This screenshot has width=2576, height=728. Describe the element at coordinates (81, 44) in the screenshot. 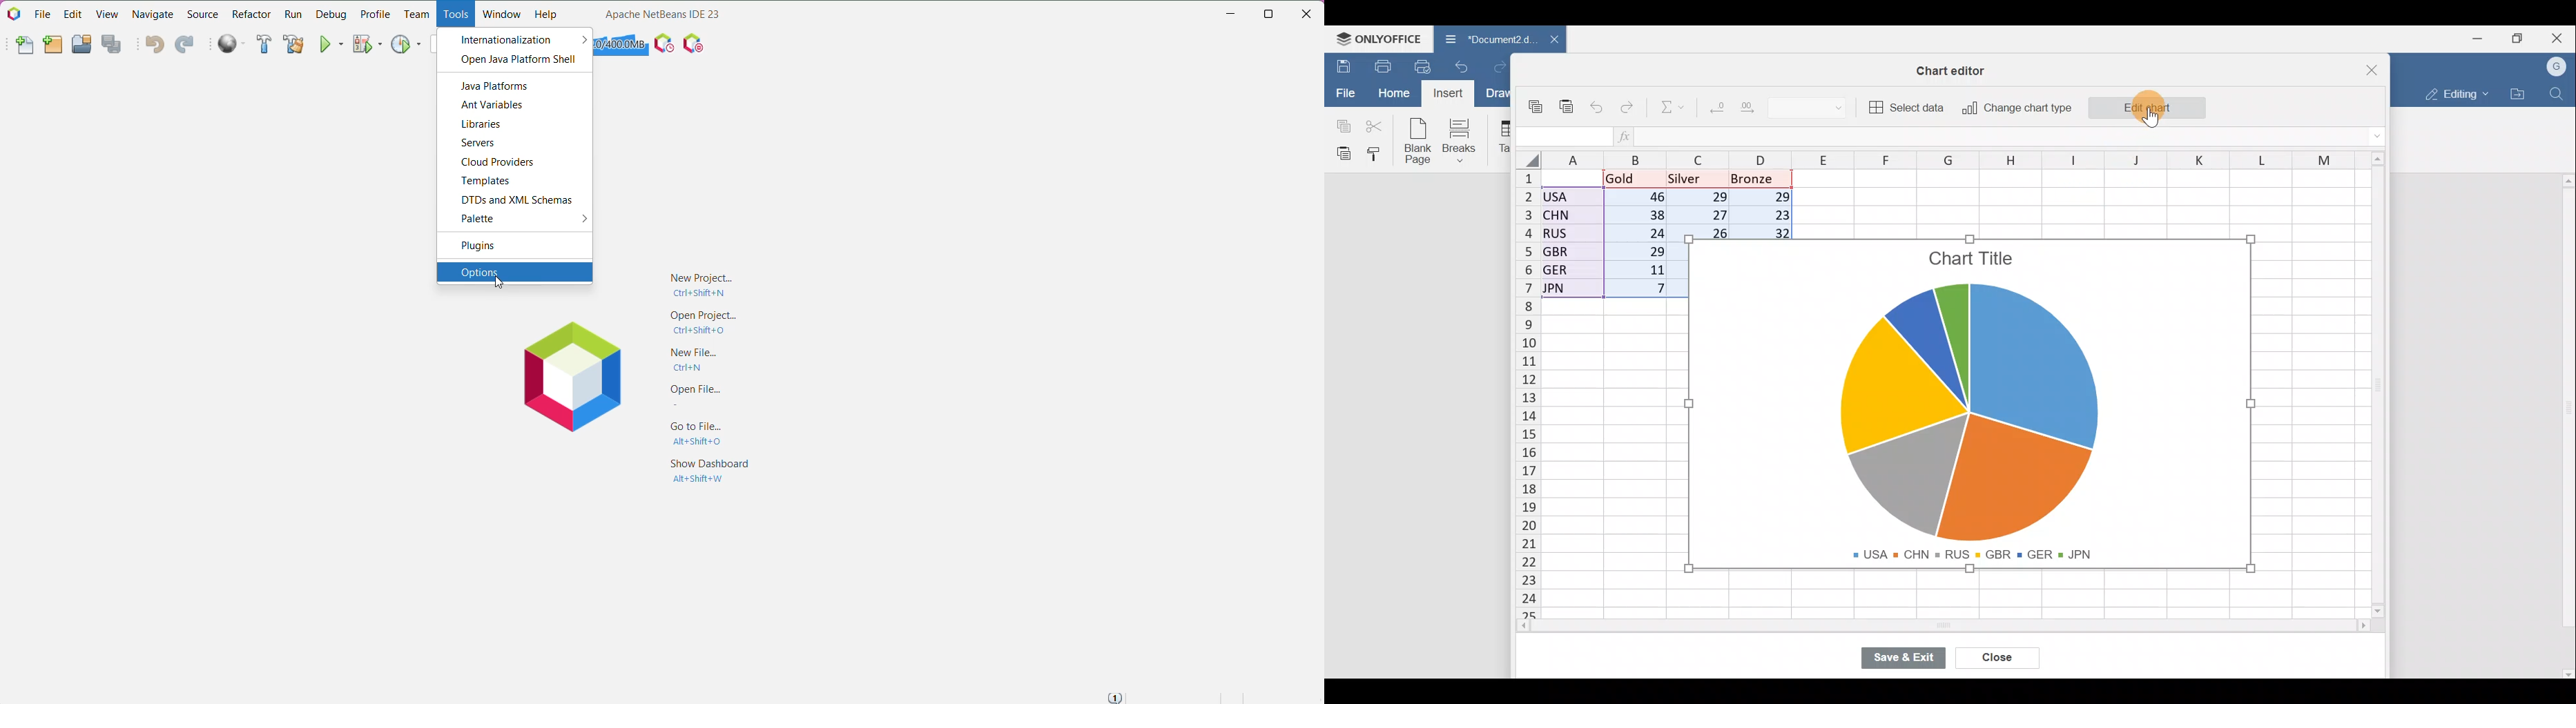

I see `Open Project` at that location.